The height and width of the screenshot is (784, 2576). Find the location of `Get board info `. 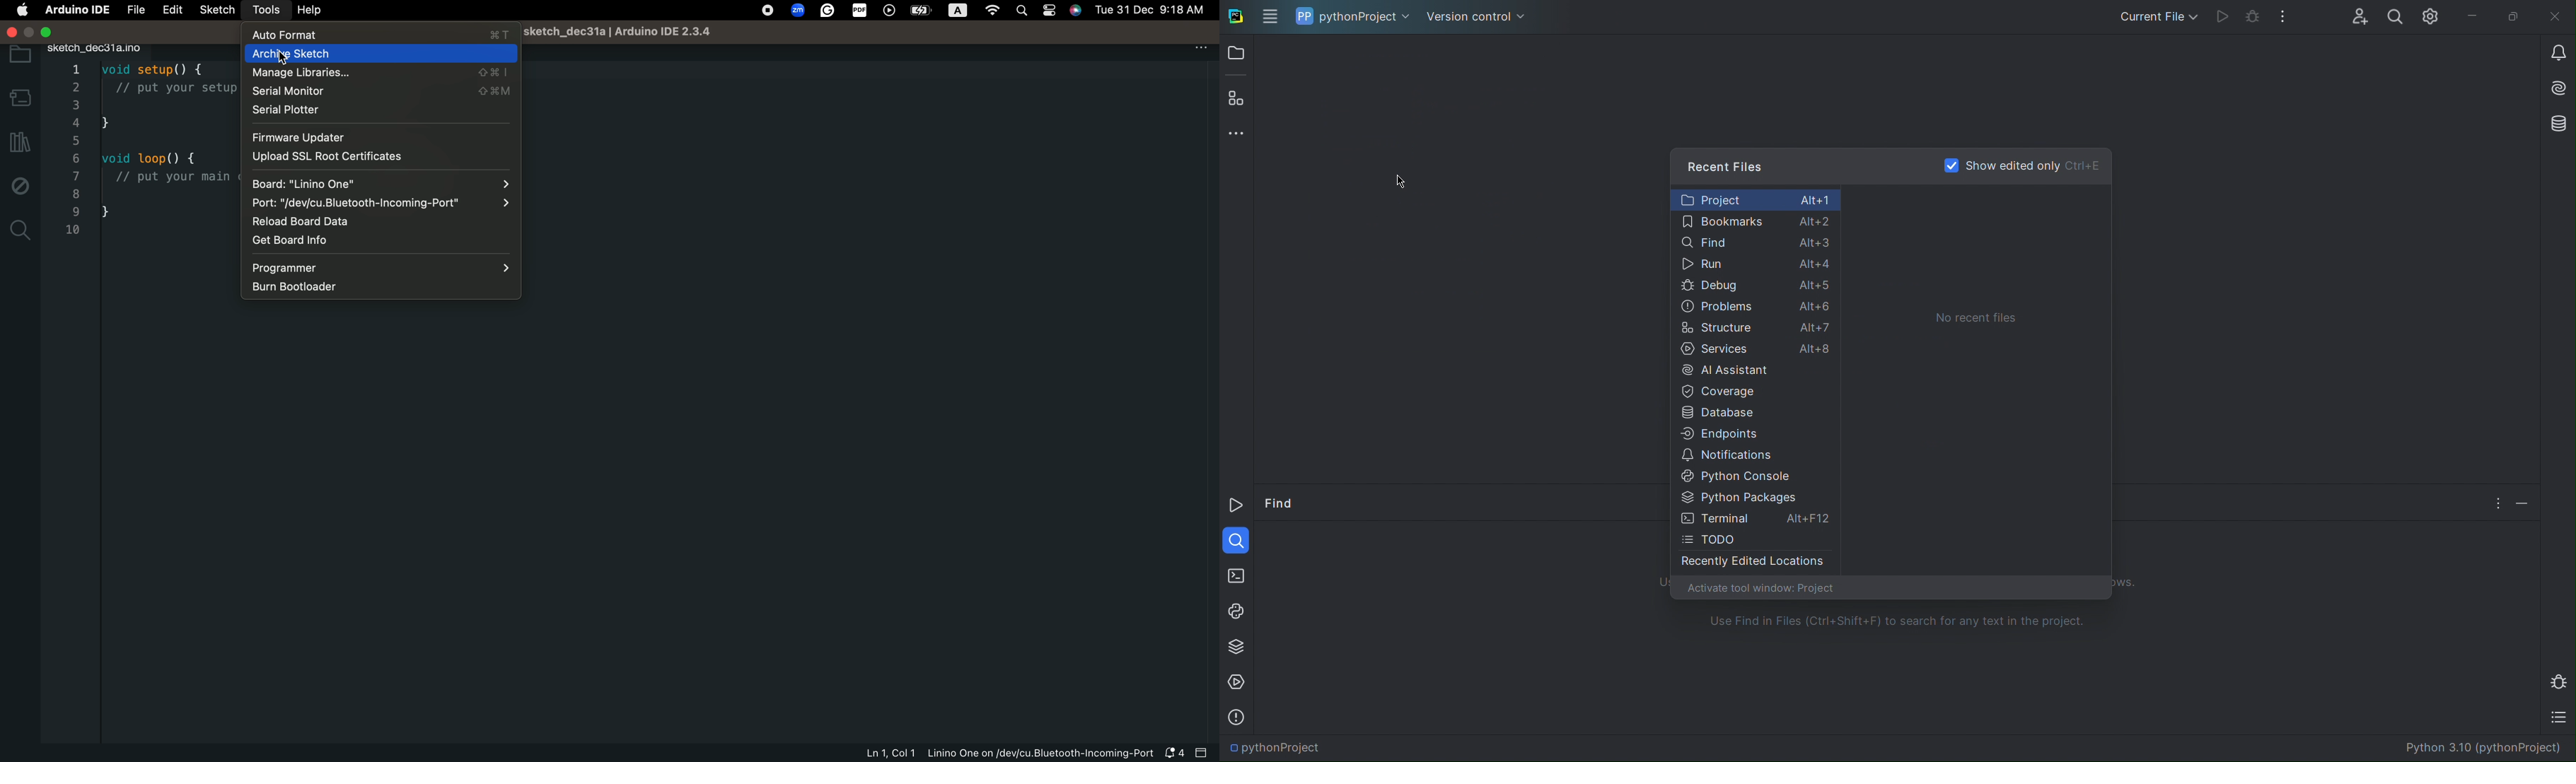

Get board info  is located at coordinates (311, 241).